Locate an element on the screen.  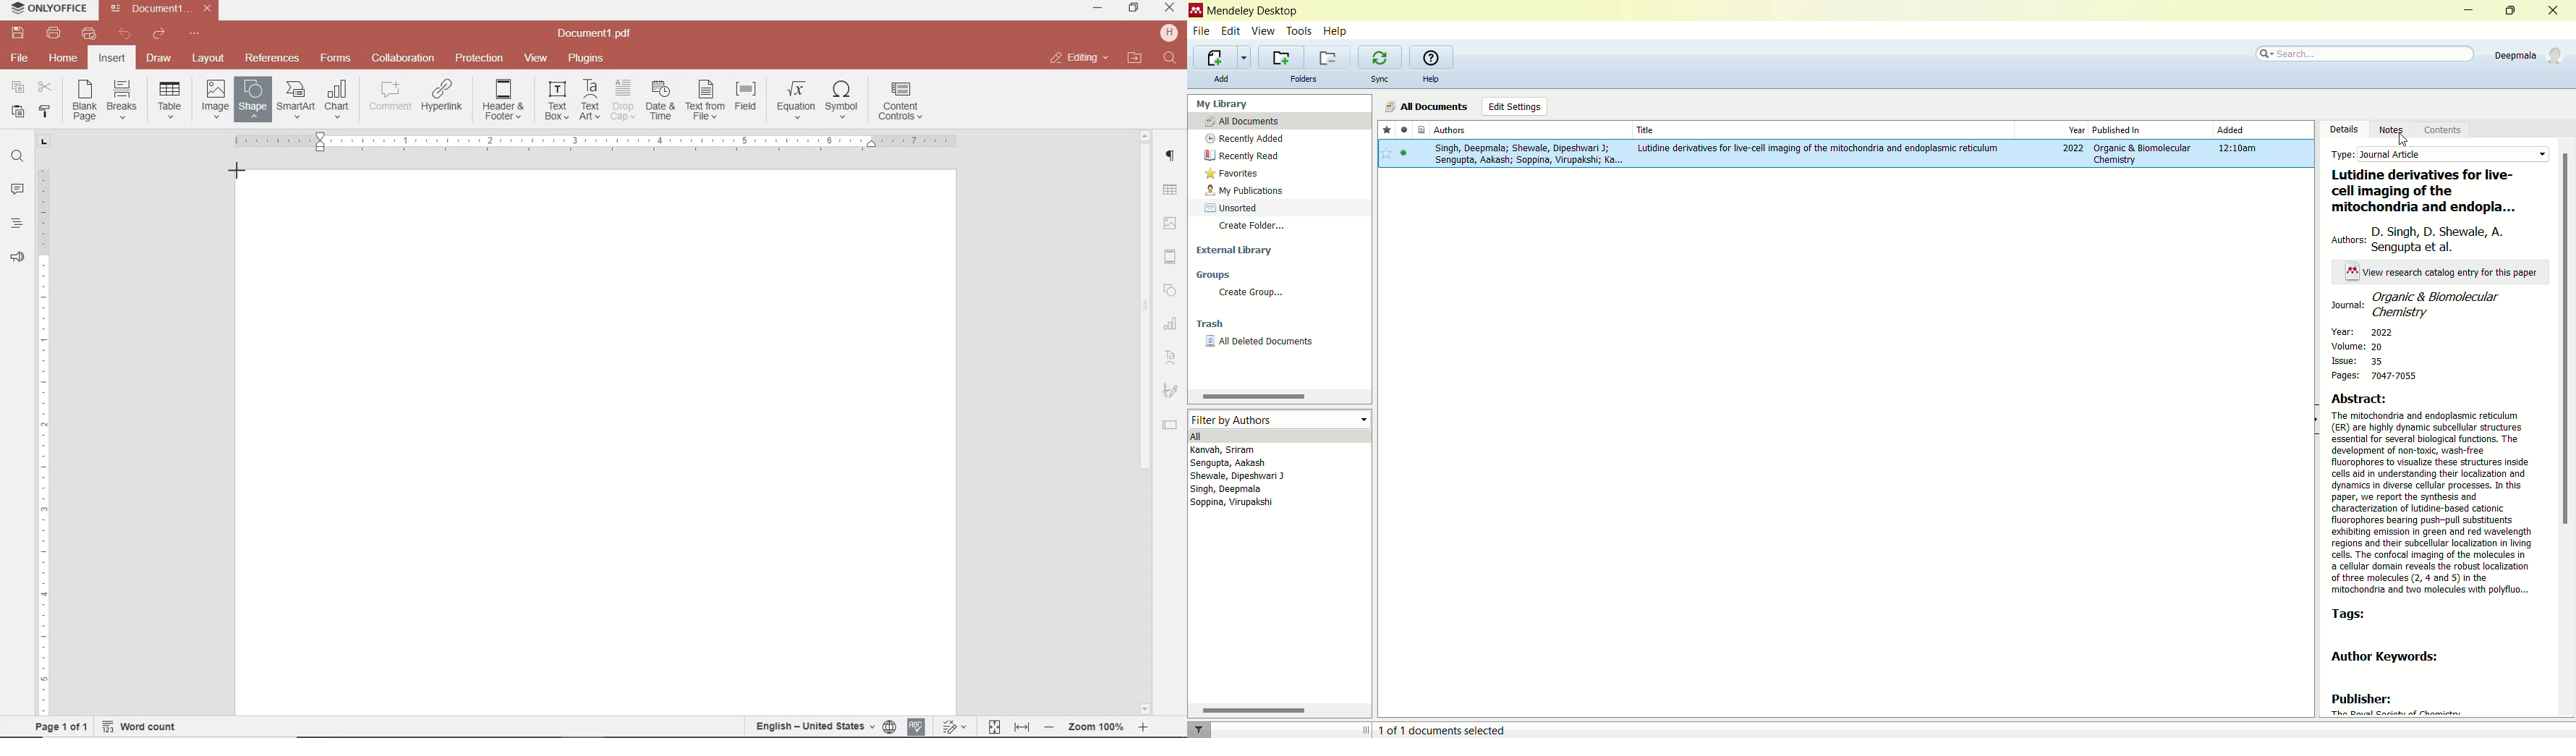
author keywords is located at coordinates (2401, 656).